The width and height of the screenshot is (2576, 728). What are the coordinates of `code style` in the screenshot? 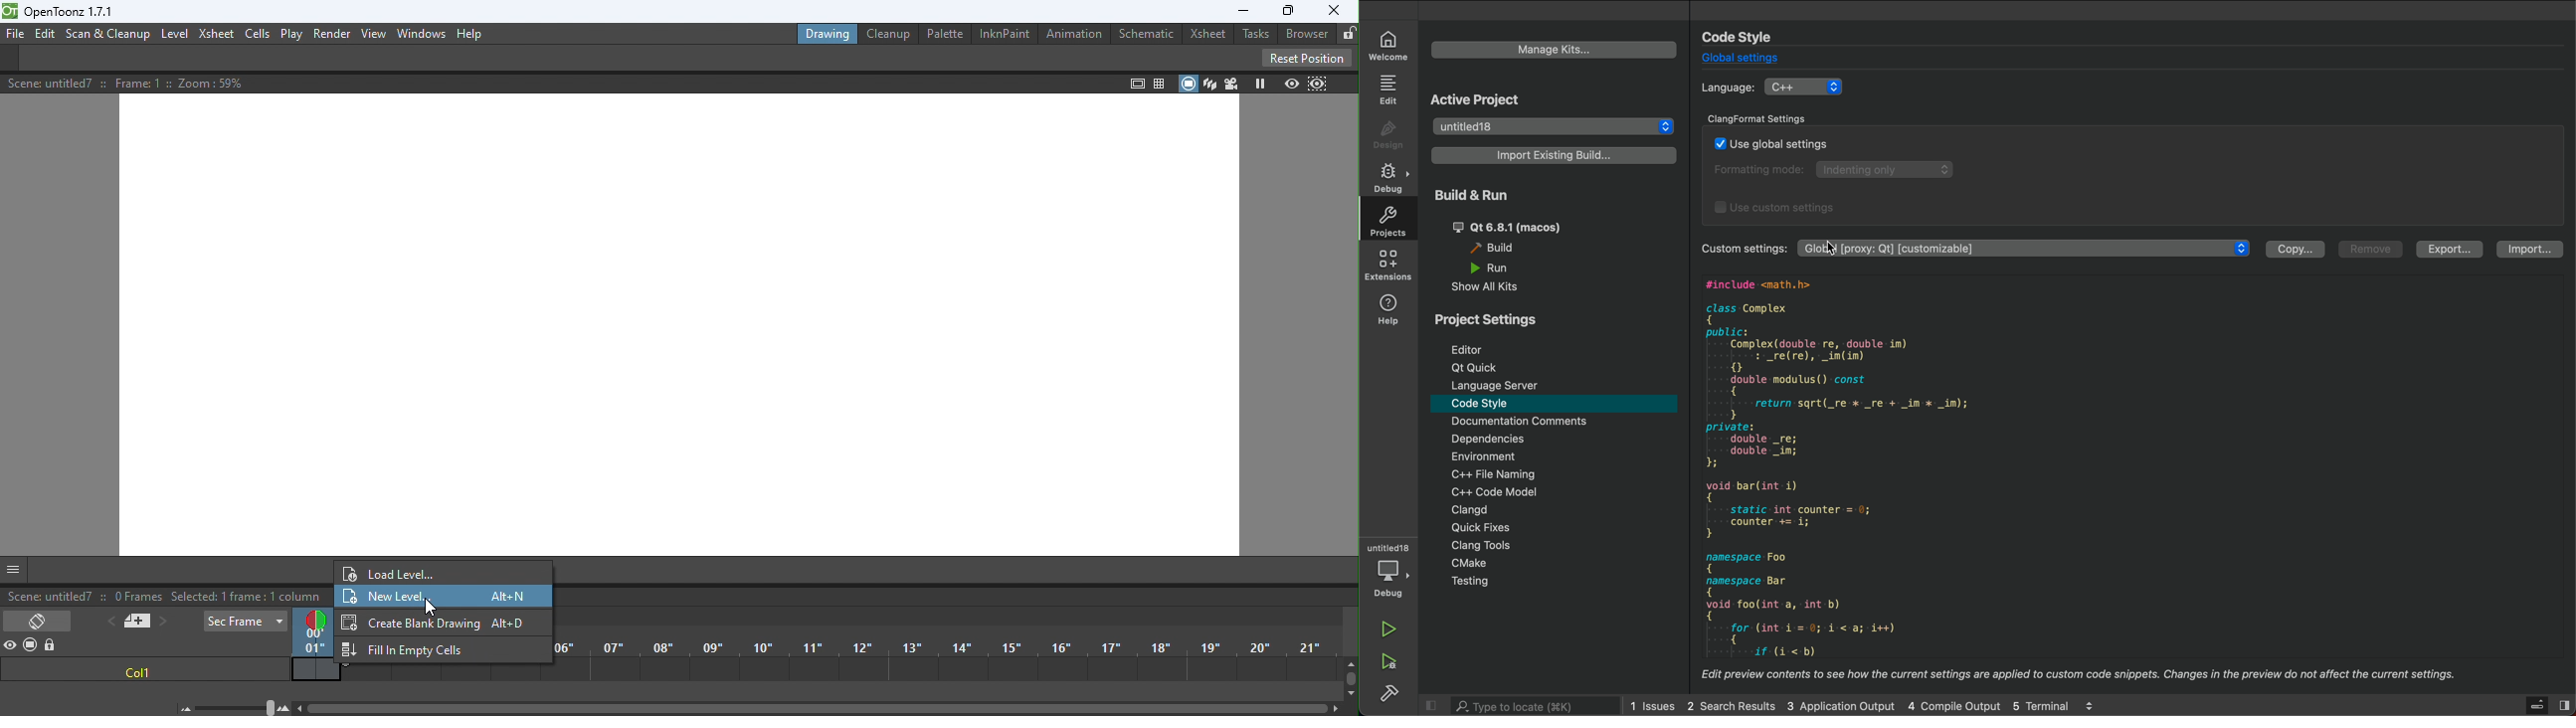 It's located at (1742, 36).